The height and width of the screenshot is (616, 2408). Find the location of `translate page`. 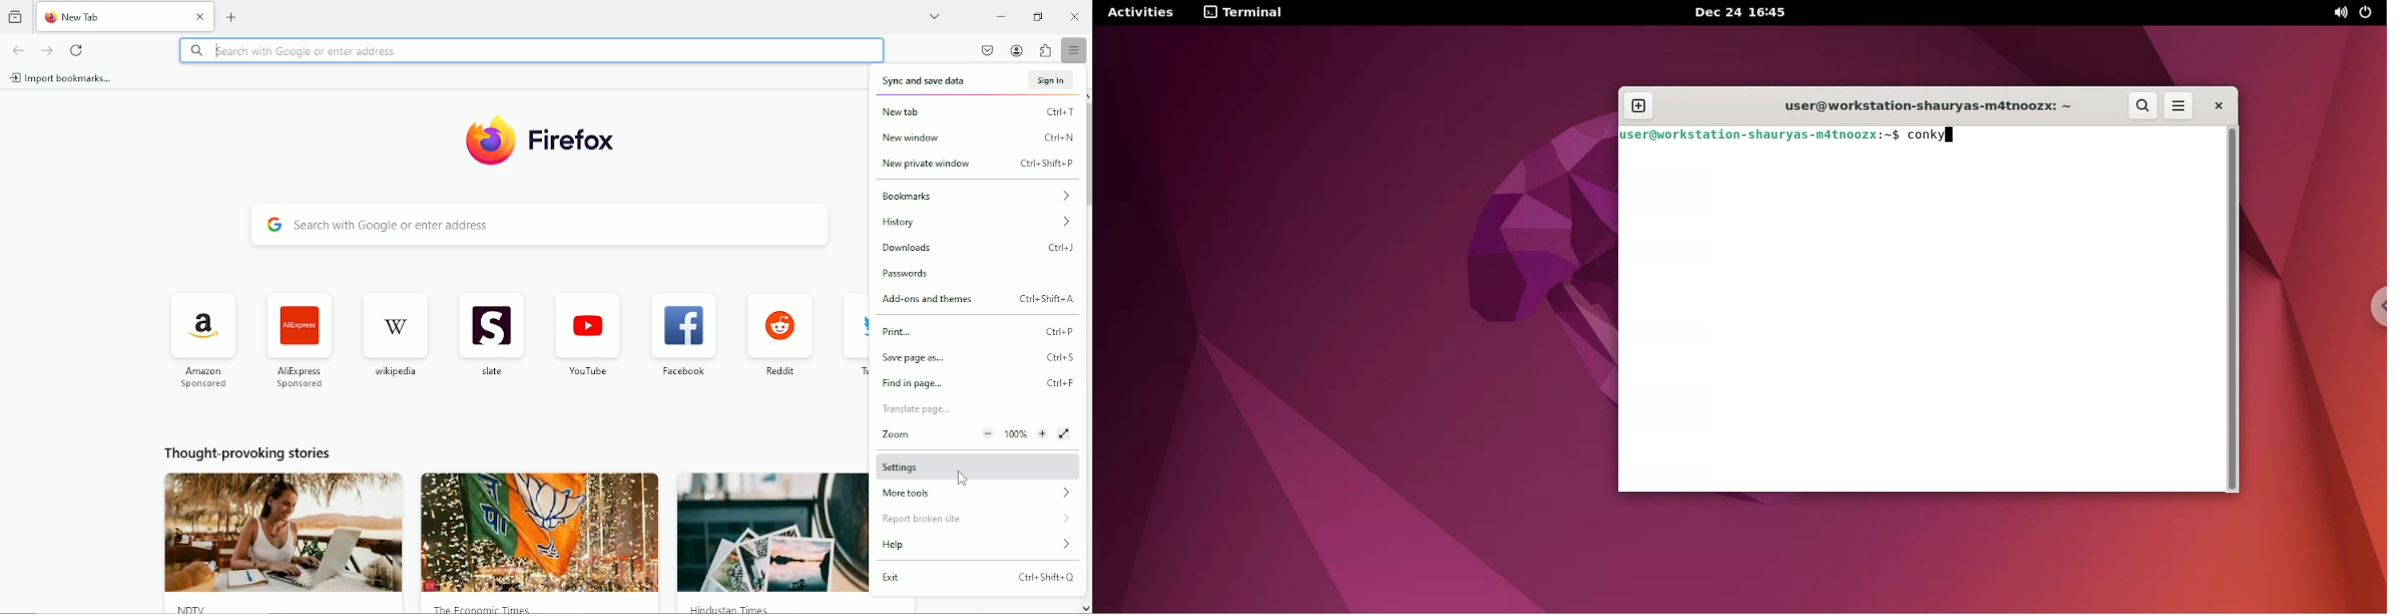

translate page is located at coordinates (937, 409).